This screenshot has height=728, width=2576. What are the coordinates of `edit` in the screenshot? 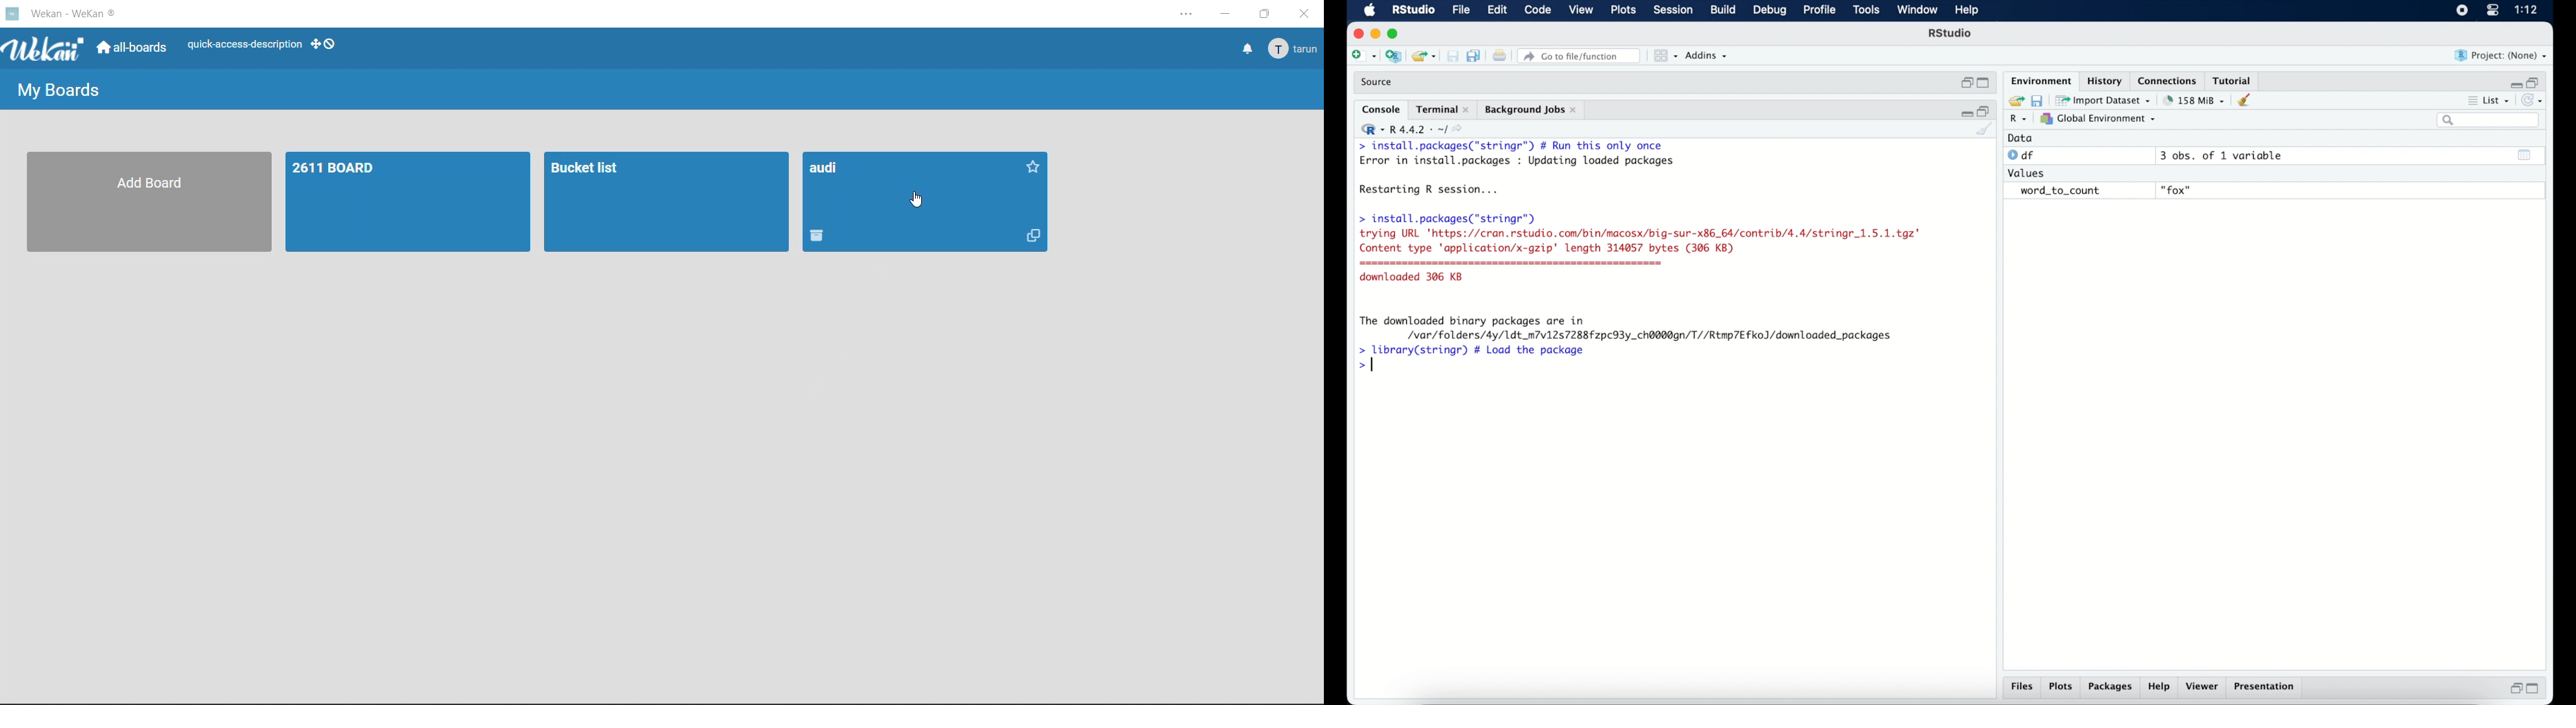 It's located at (1497, 10).